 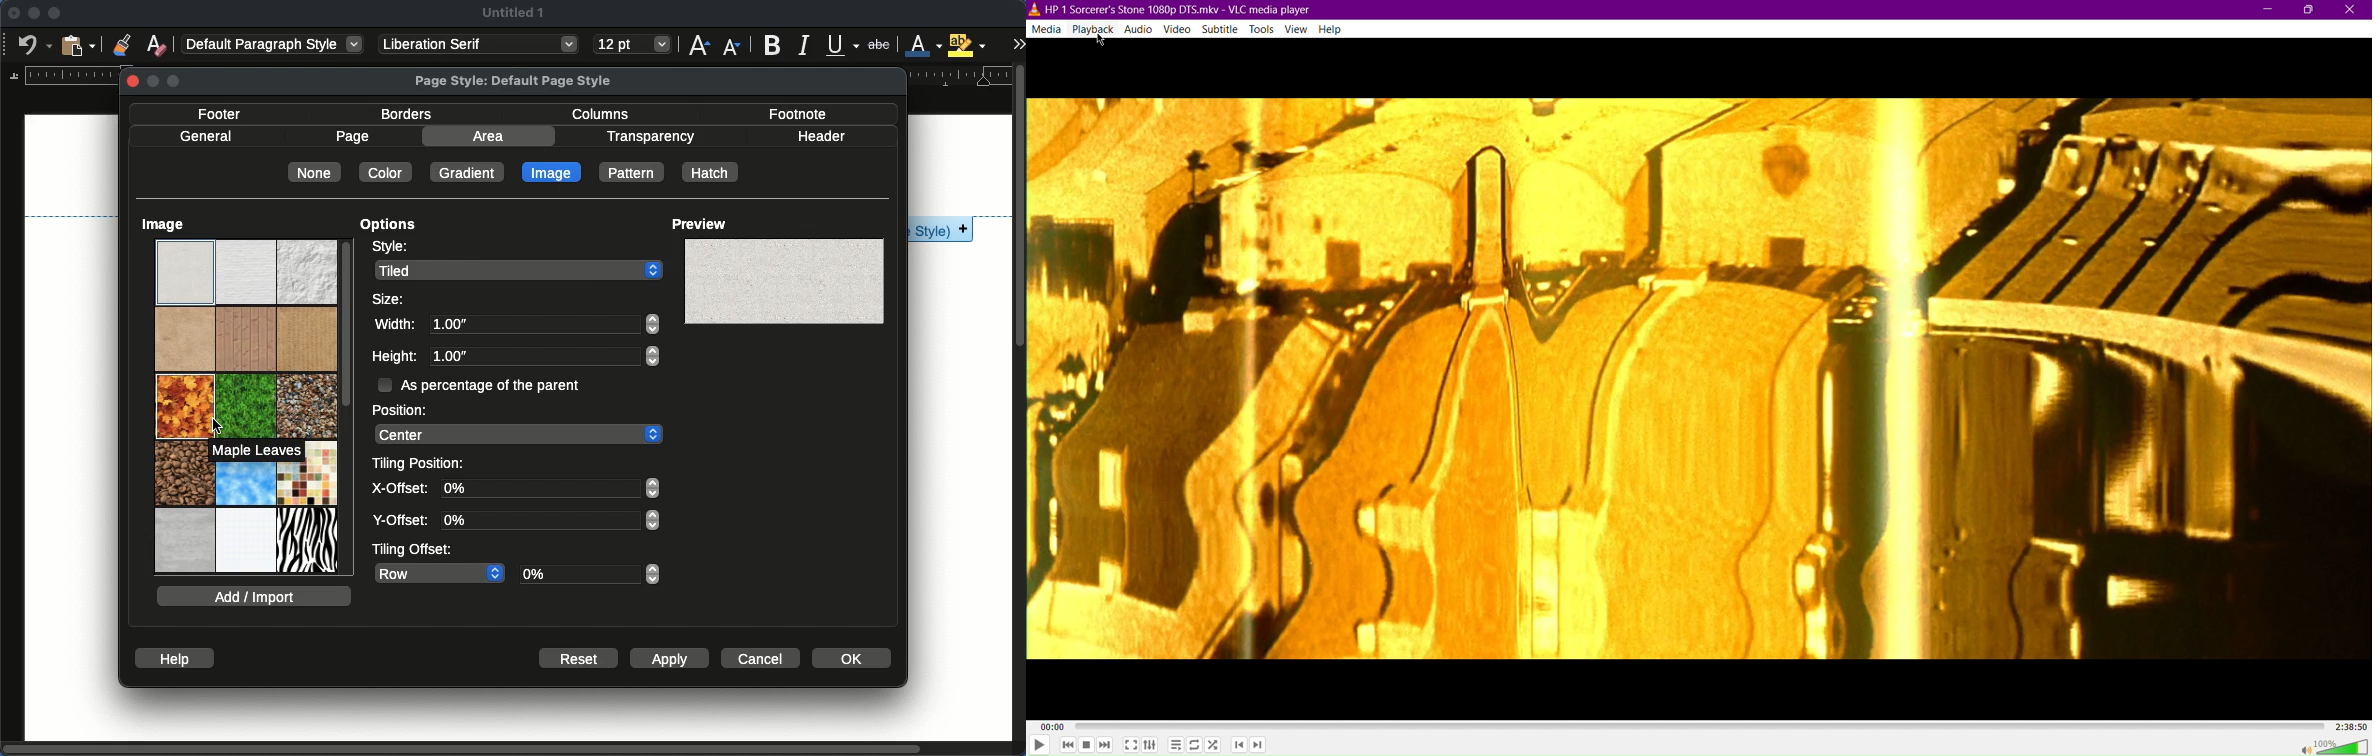 What do you see at coordinates (351, 136) in the screenshot?
I see `page` at bounding box center [351, 136].